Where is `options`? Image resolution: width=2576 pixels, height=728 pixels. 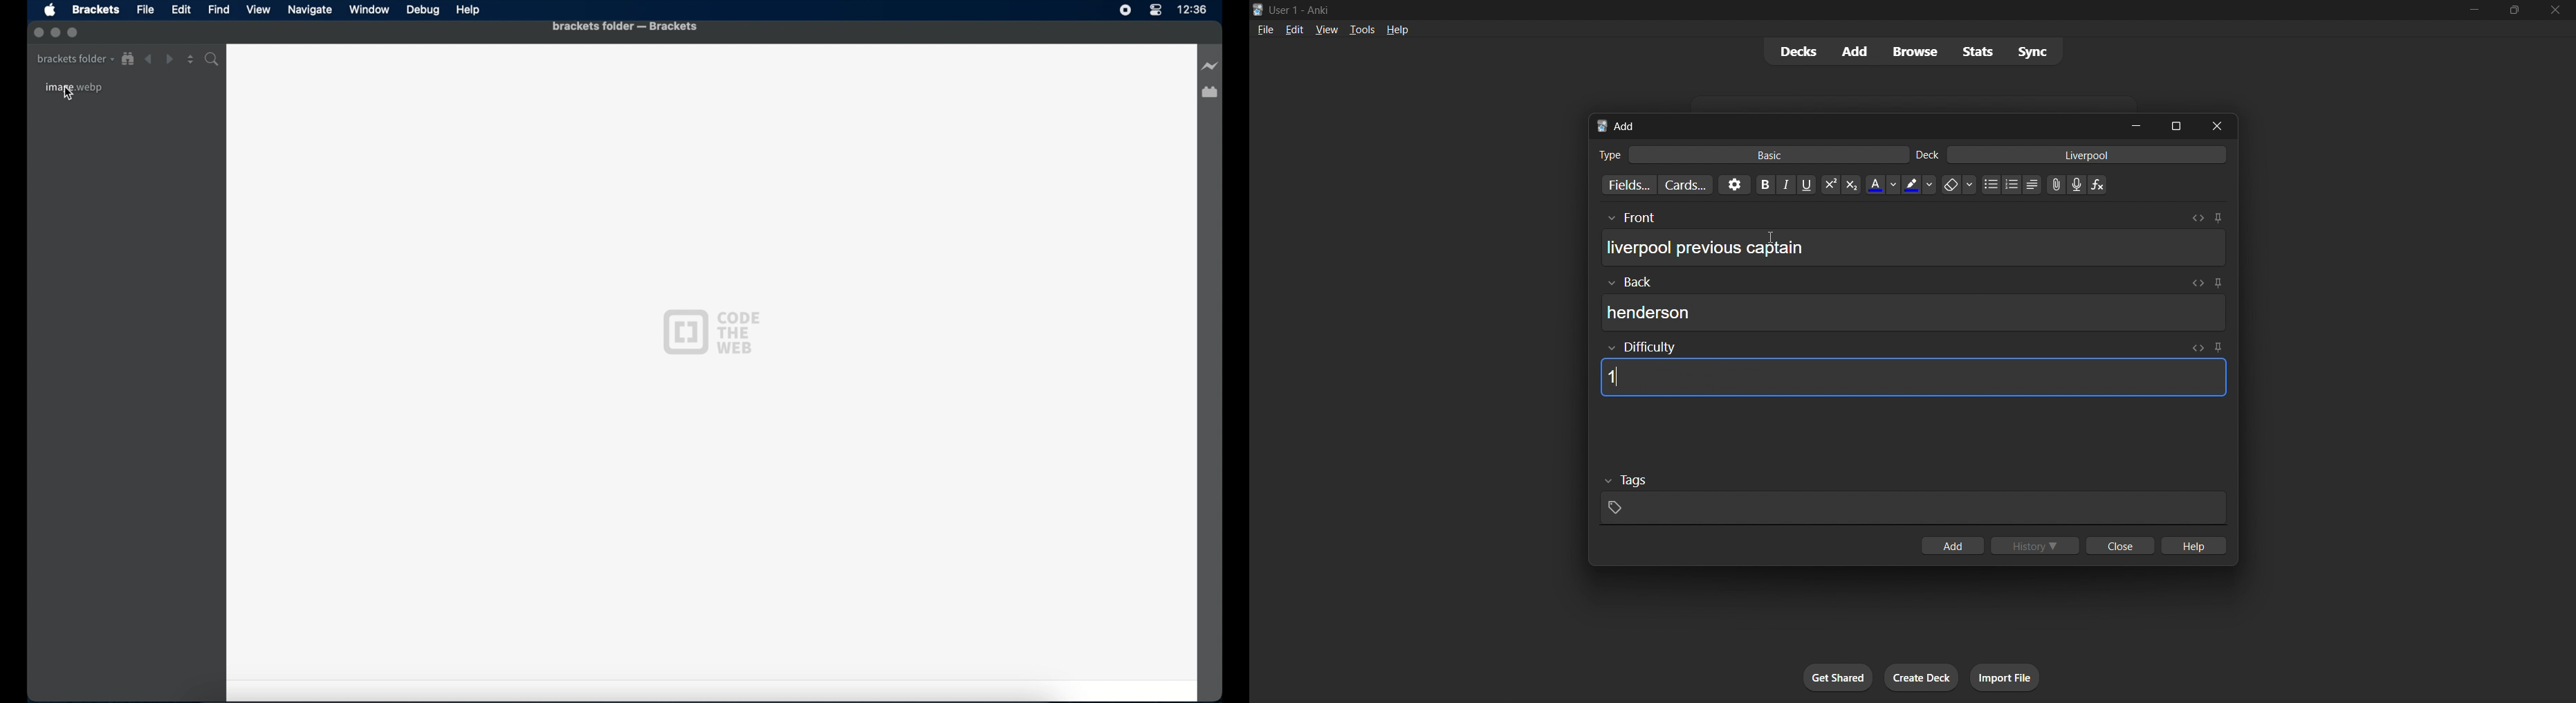
options is located at coordinates (1732, 184).